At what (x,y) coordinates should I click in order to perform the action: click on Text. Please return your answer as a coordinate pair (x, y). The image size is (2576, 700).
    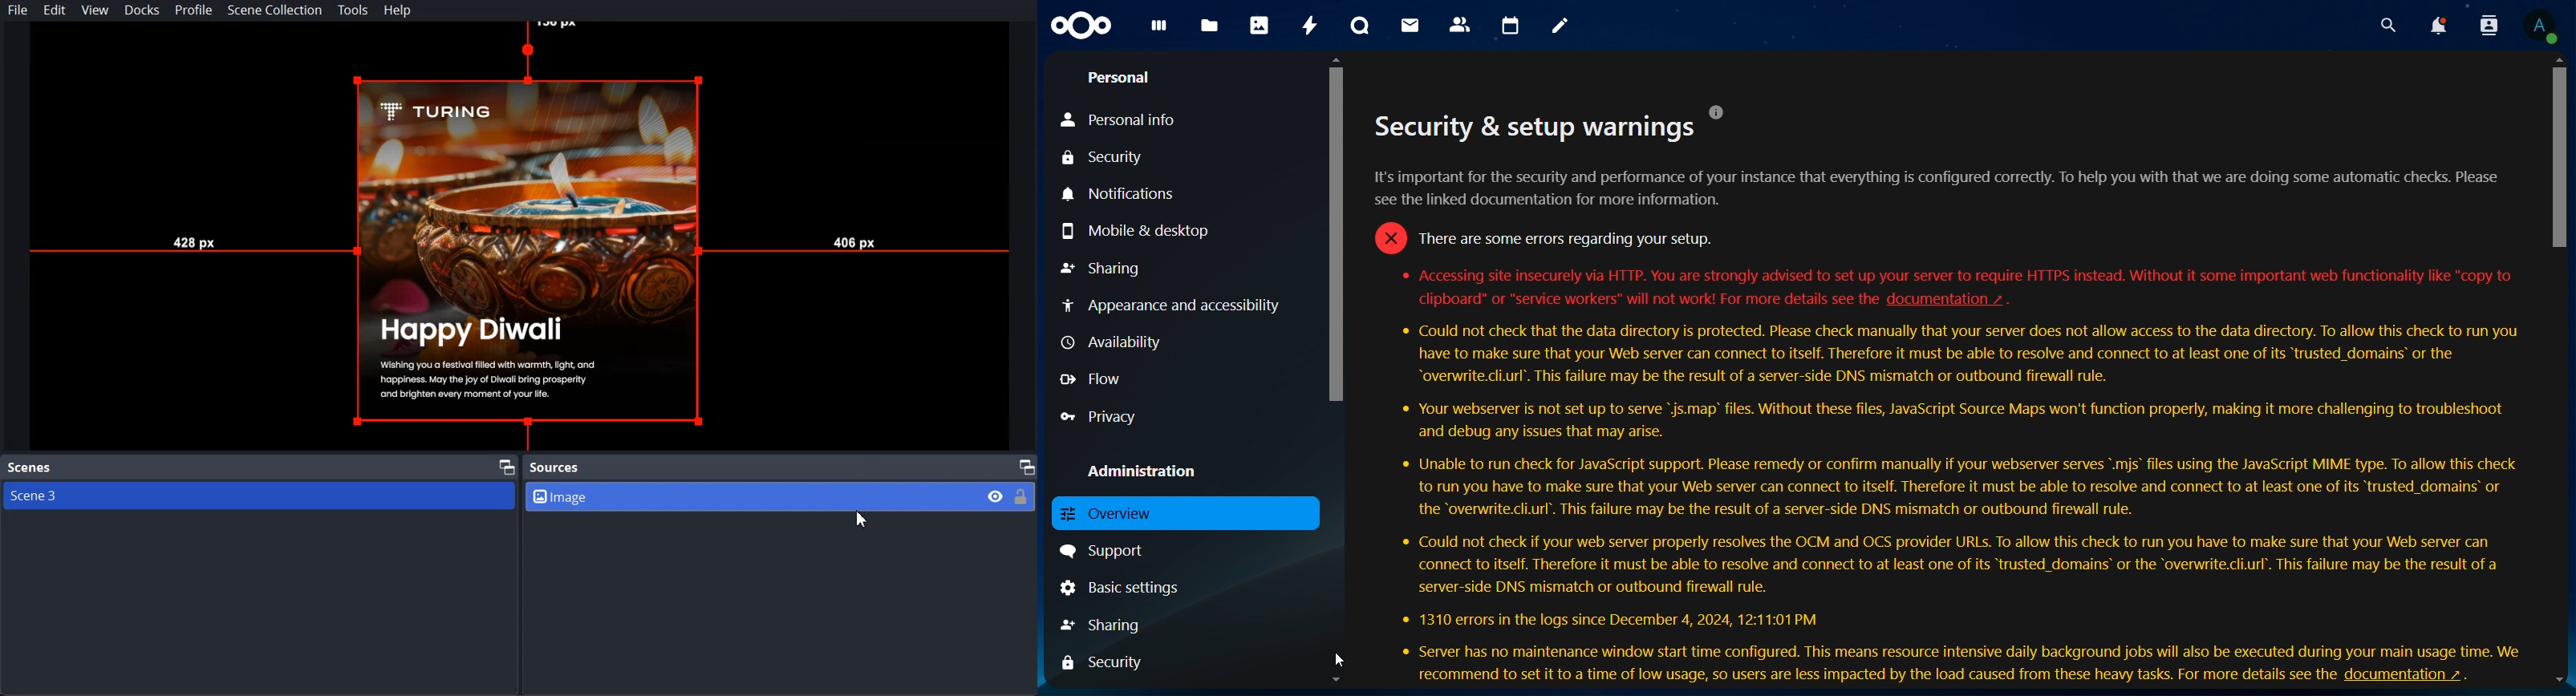
    Looking at the image, I should click on (30, 468).